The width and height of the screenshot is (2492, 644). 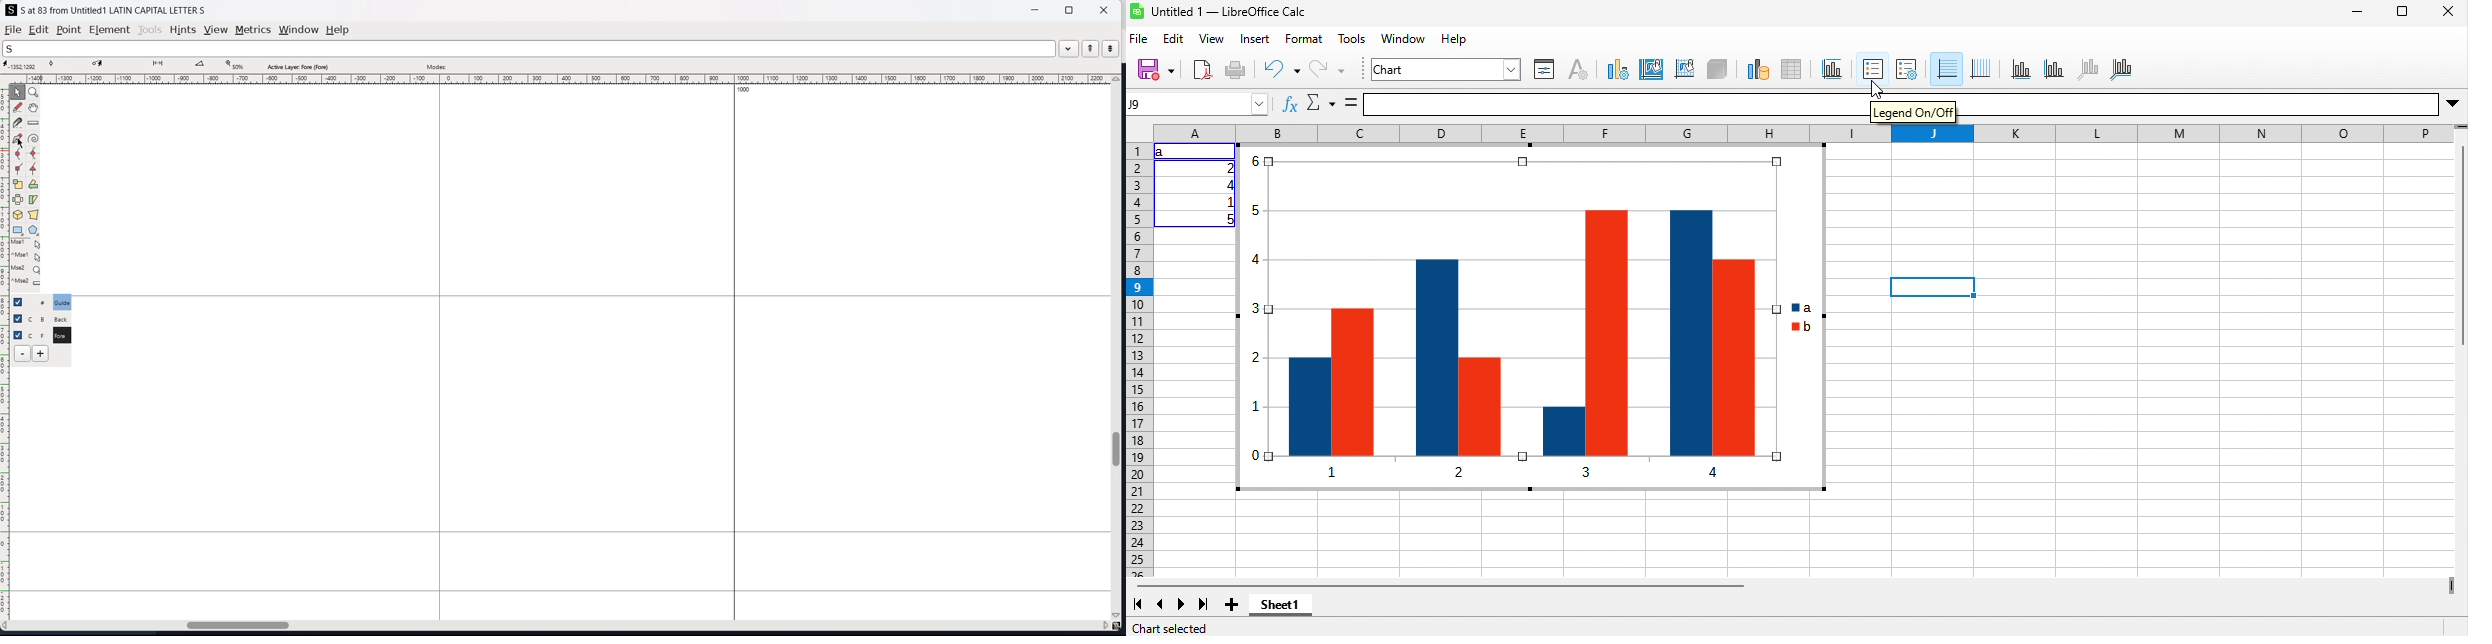 What do you see at coordinates (27, 269) in the screenshot?
I see `Mse2` at bounding box center [27, 269].